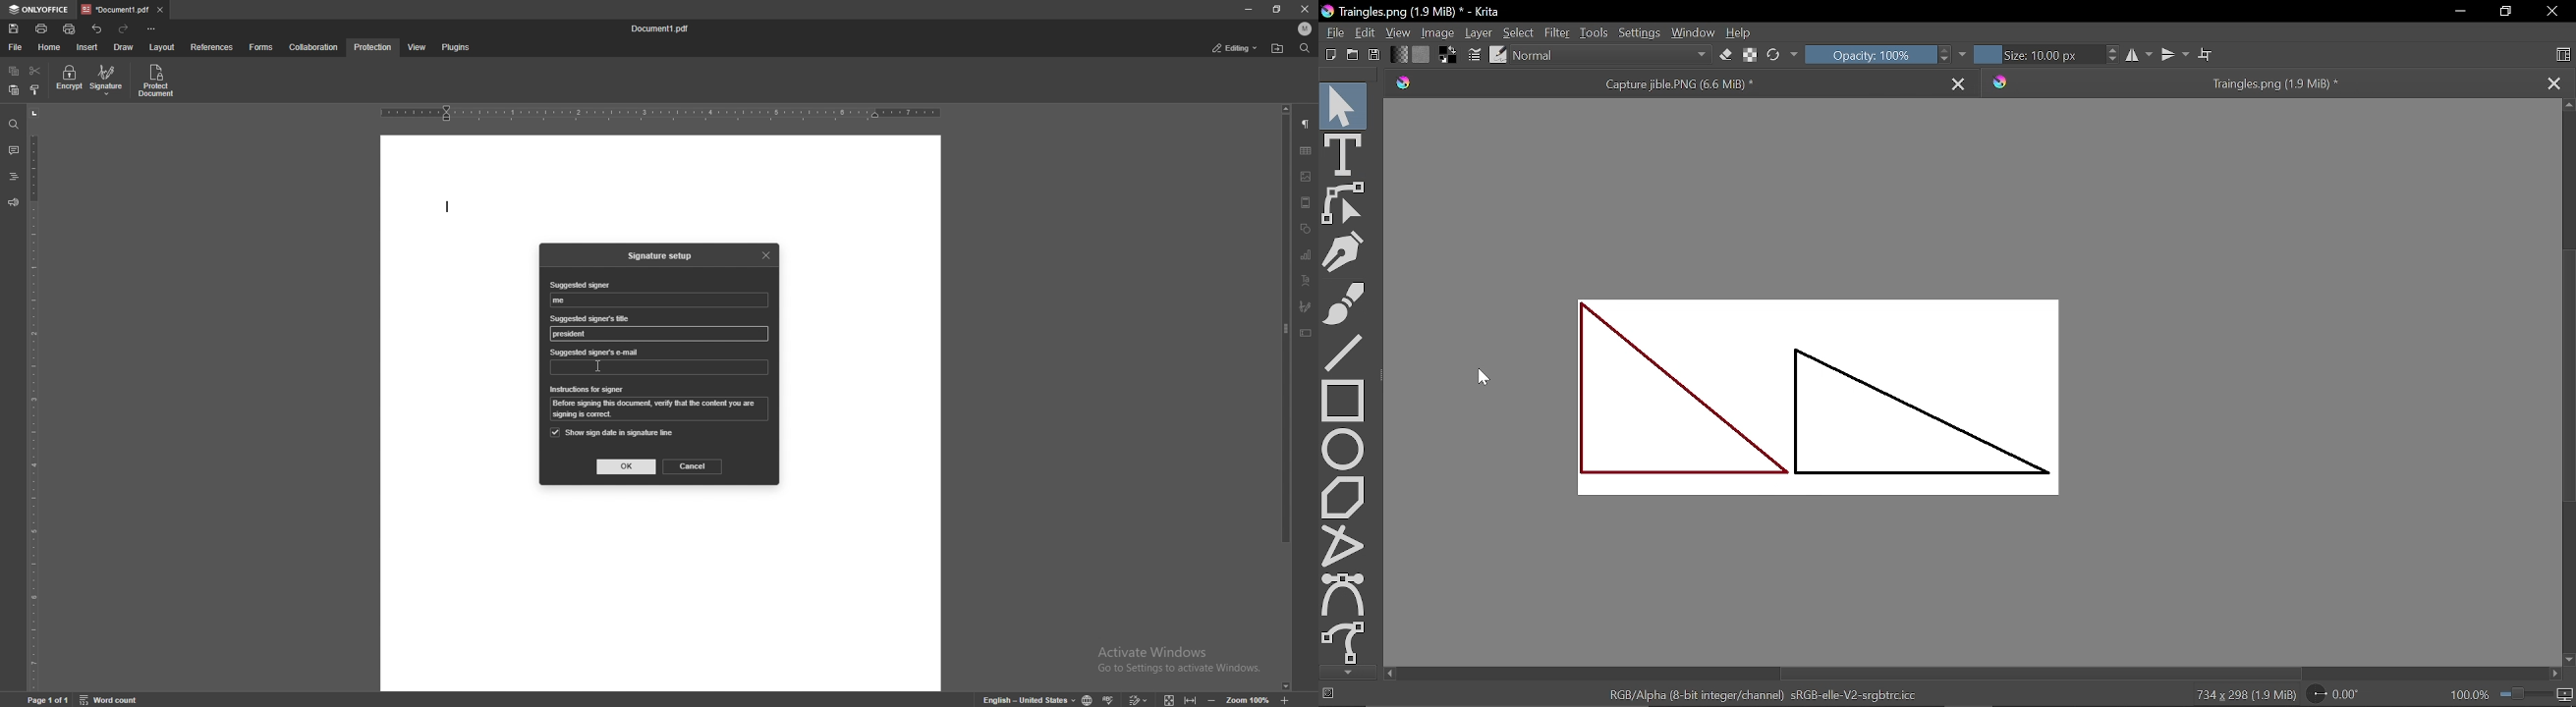 This screenshot has width=2576, height=728. I want to click on Move down, so click(2568, 659).